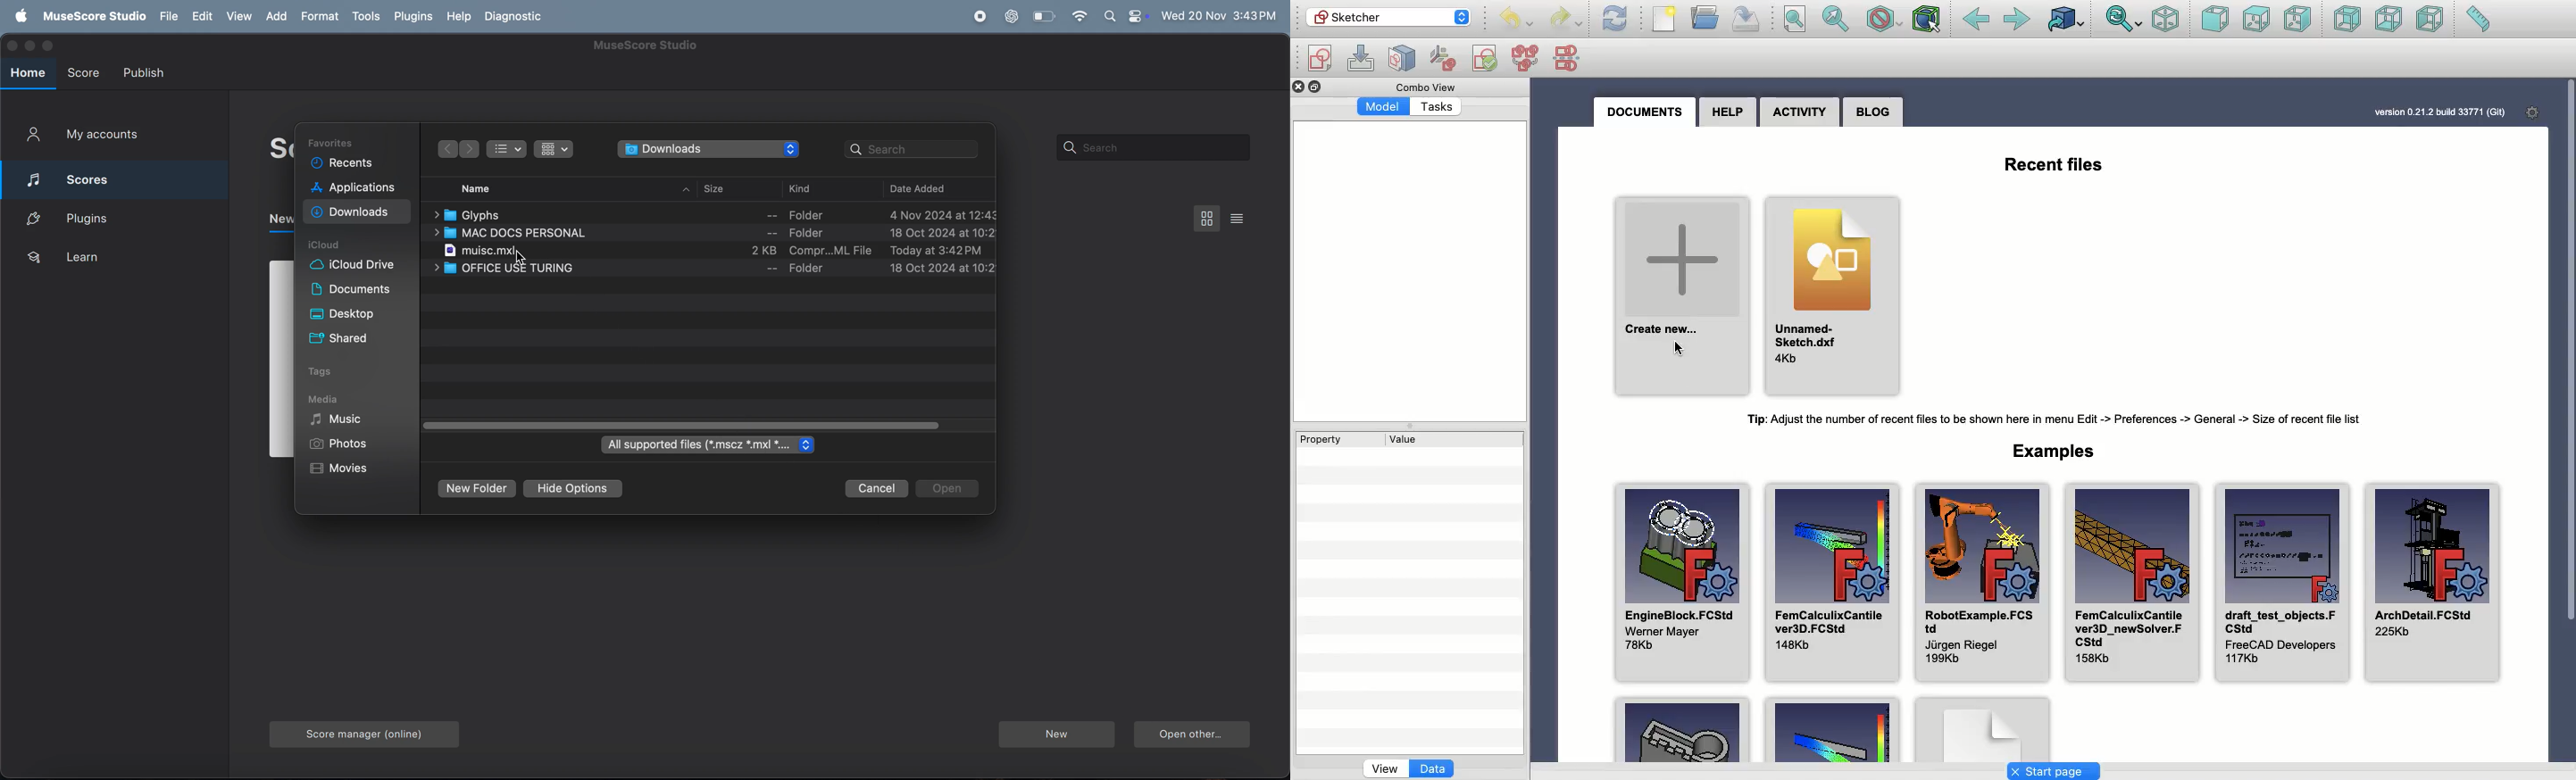  What do you see at coordinates (330, 246) in the screenshot?
I see `icloud` at bounding box center [330, 246].